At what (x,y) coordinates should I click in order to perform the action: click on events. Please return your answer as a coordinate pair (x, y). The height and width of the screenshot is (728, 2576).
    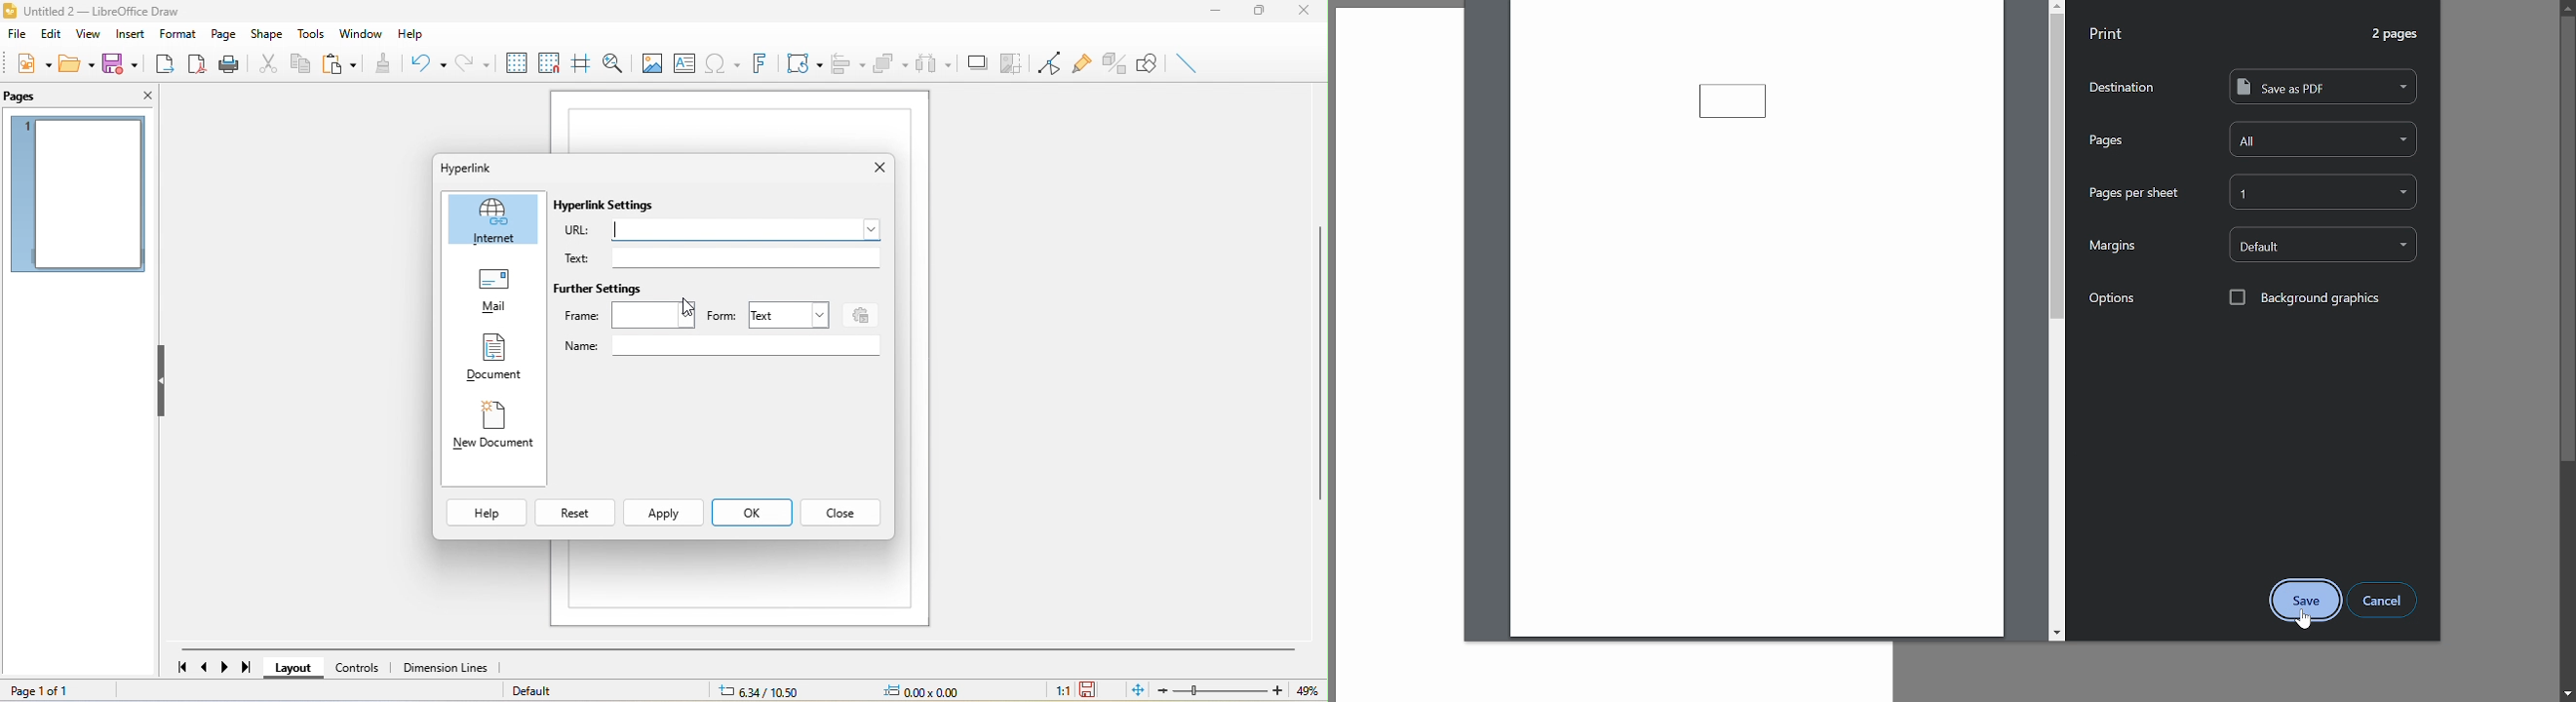
    Looking at the image, I should click on (862, 315).